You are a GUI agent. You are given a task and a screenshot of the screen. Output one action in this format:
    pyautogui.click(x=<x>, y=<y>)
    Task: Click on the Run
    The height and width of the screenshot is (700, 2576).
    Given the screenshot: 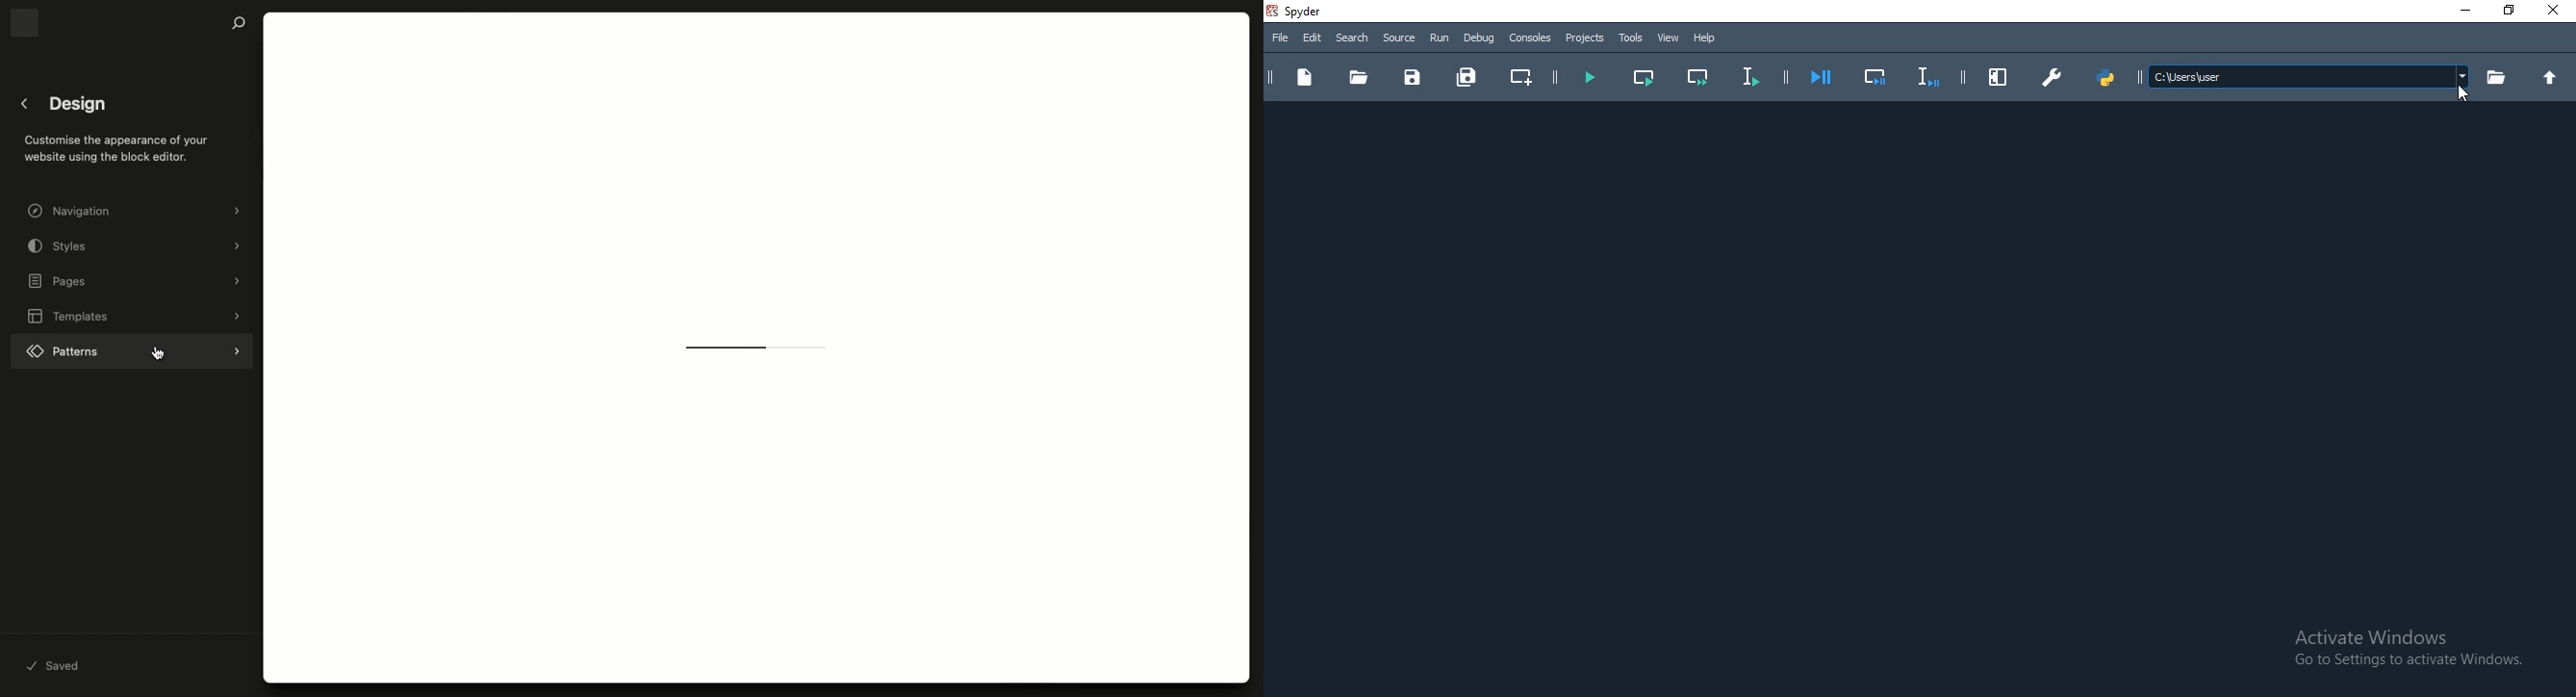 What is the action you would take?
    pyautogui.click(x=1439, y=39)
    